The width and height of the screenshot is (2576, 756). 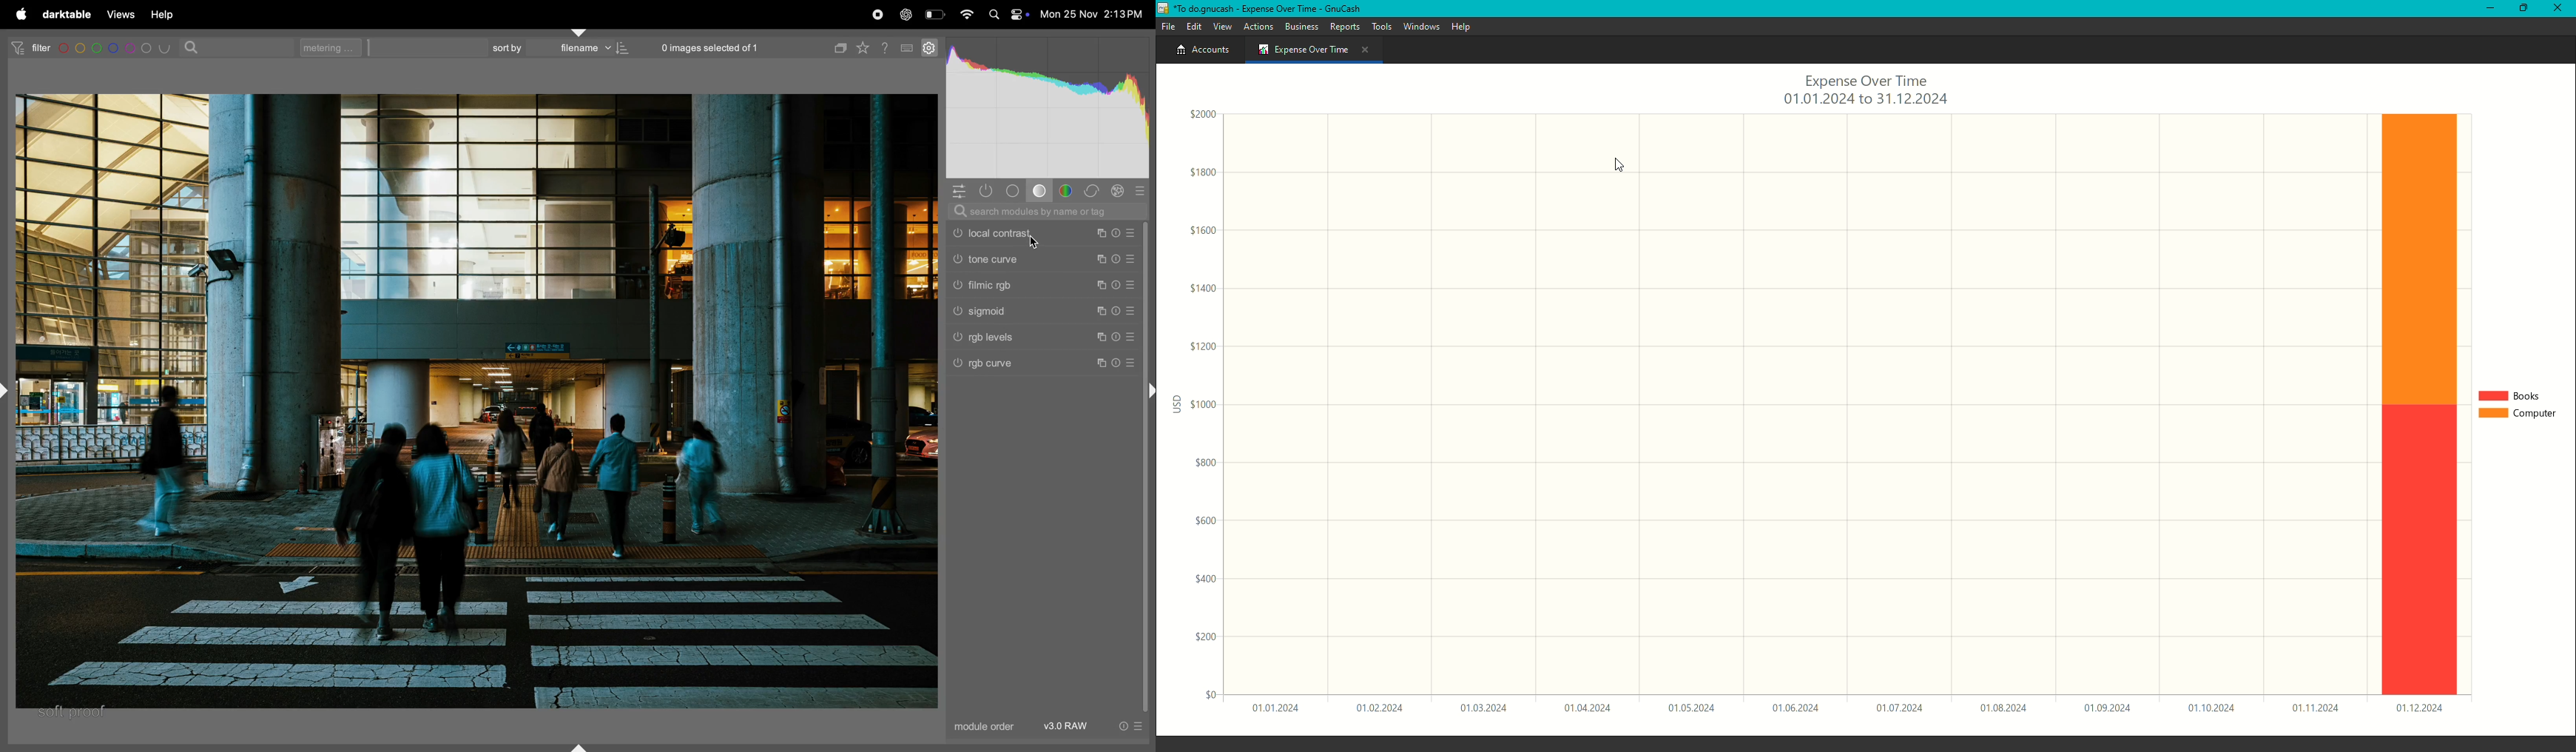 What do you see at coordinates (2558, 10) in the screenshot?
I see `Close` at bounding box center [2558, 10].